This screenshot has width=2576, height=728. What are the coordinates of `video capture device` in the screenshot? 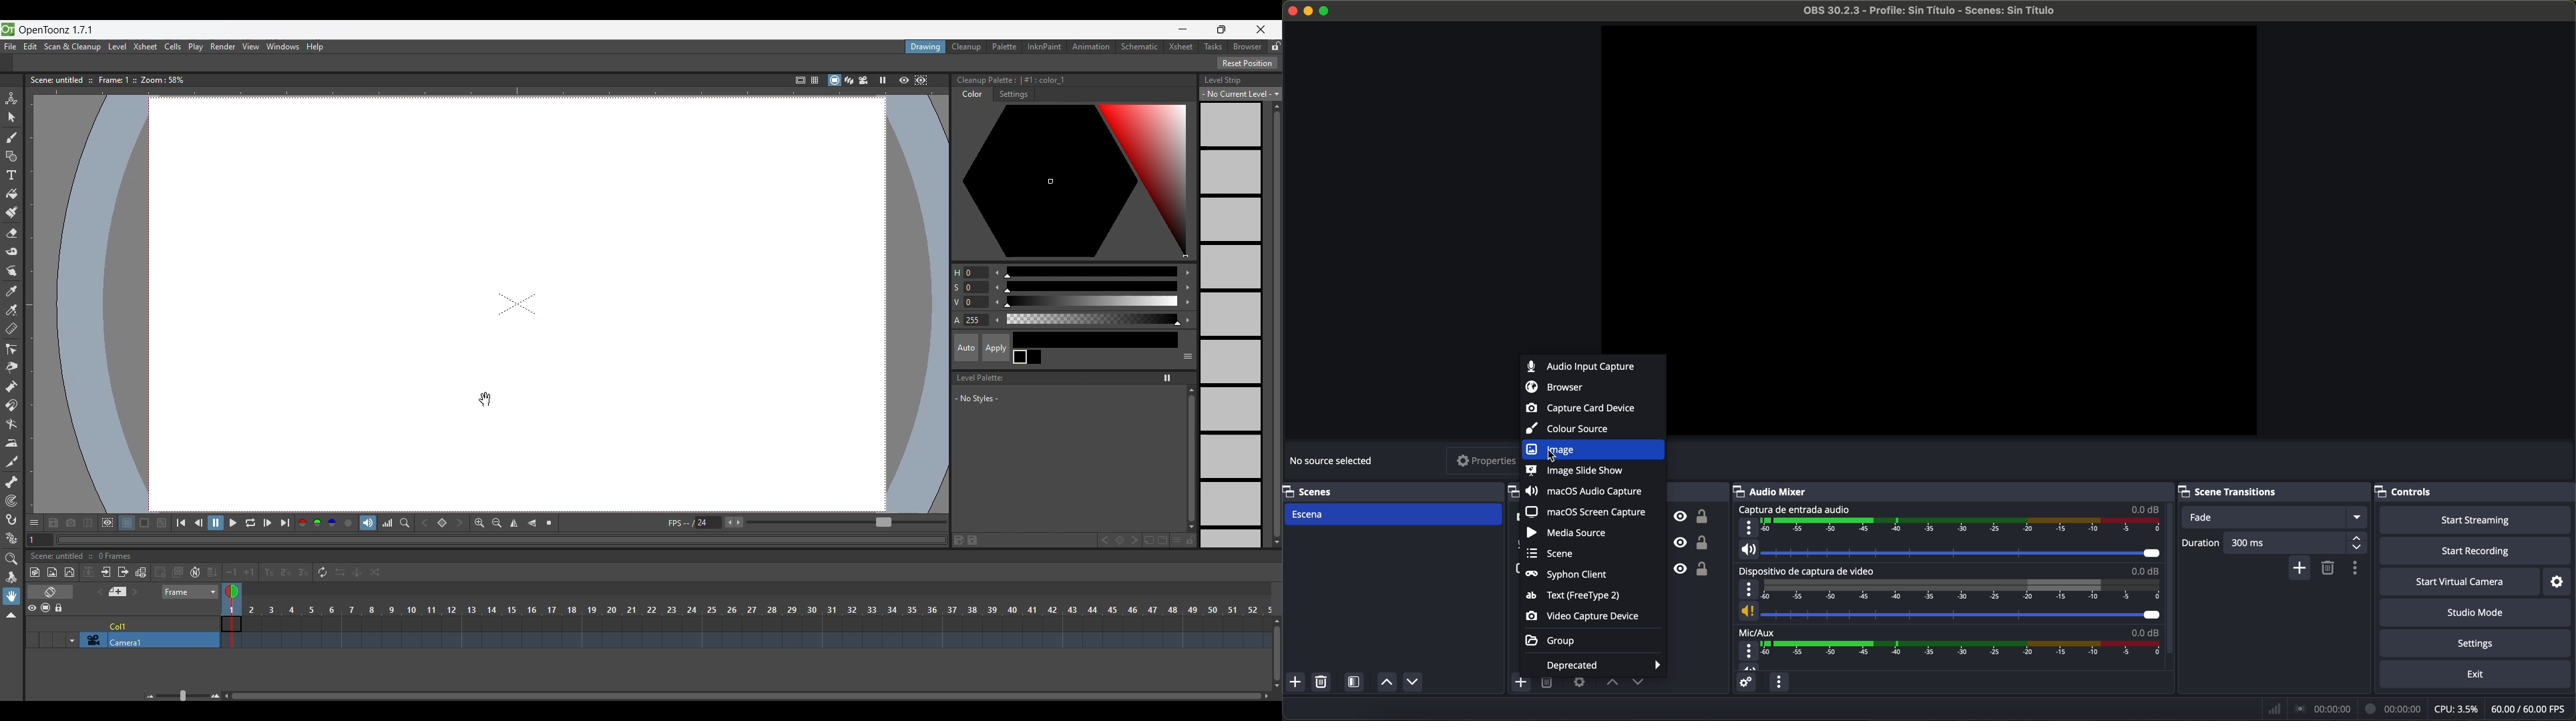 It's located at (1584, 617).